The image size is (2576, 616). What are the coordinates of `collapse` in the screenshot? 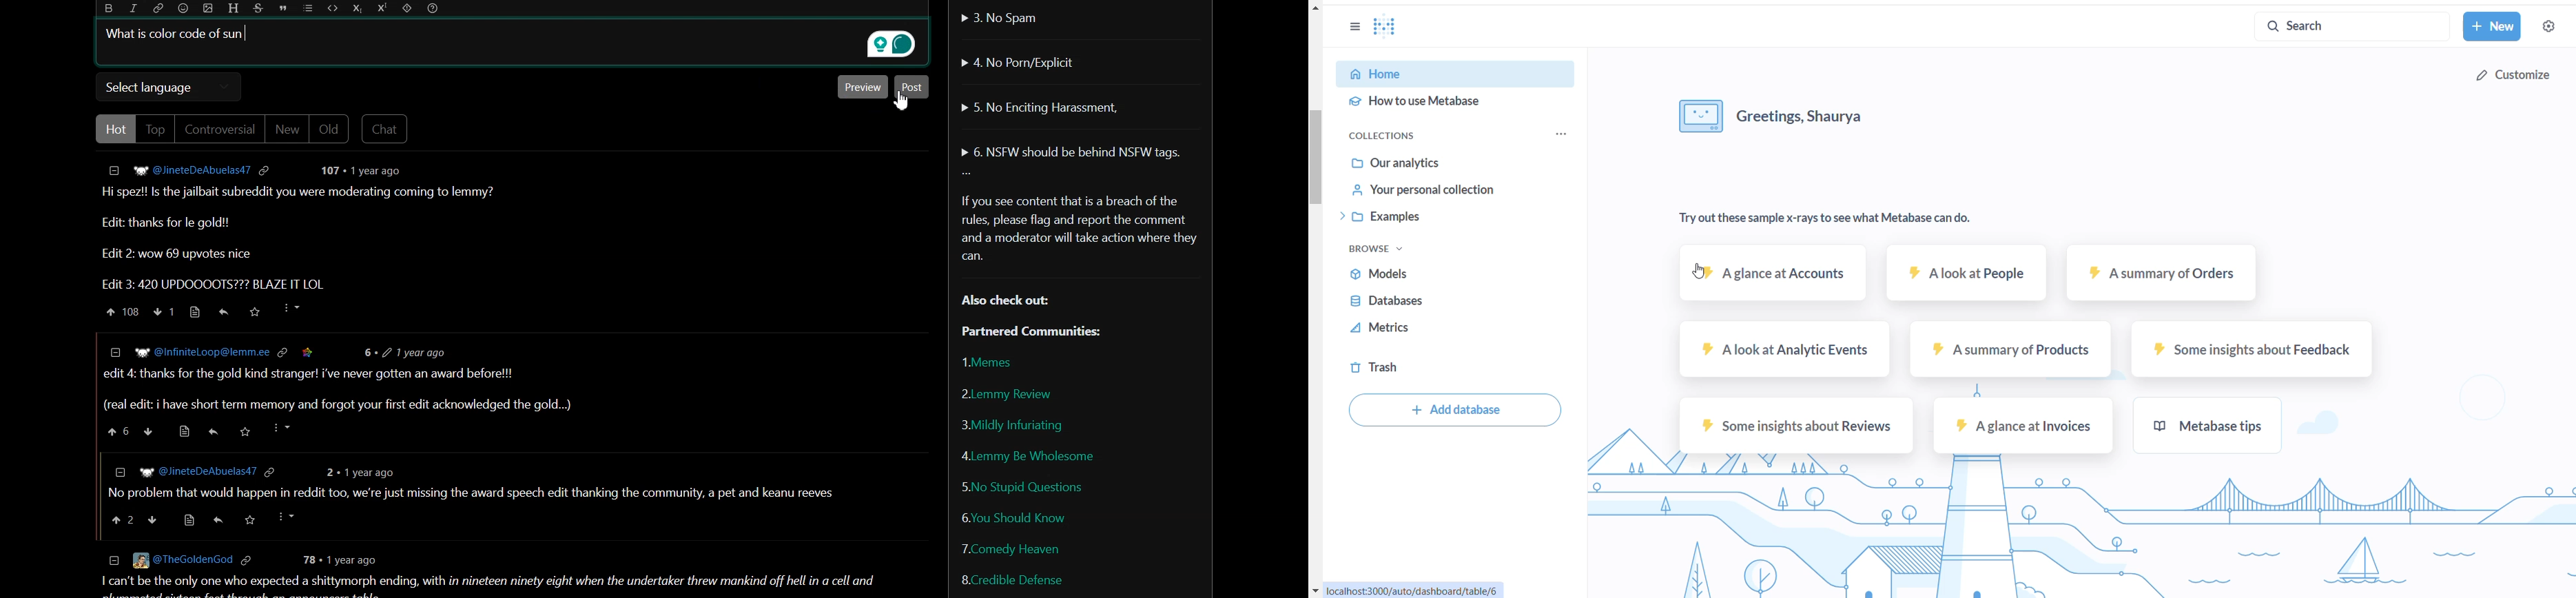 It's located at (114, 561).